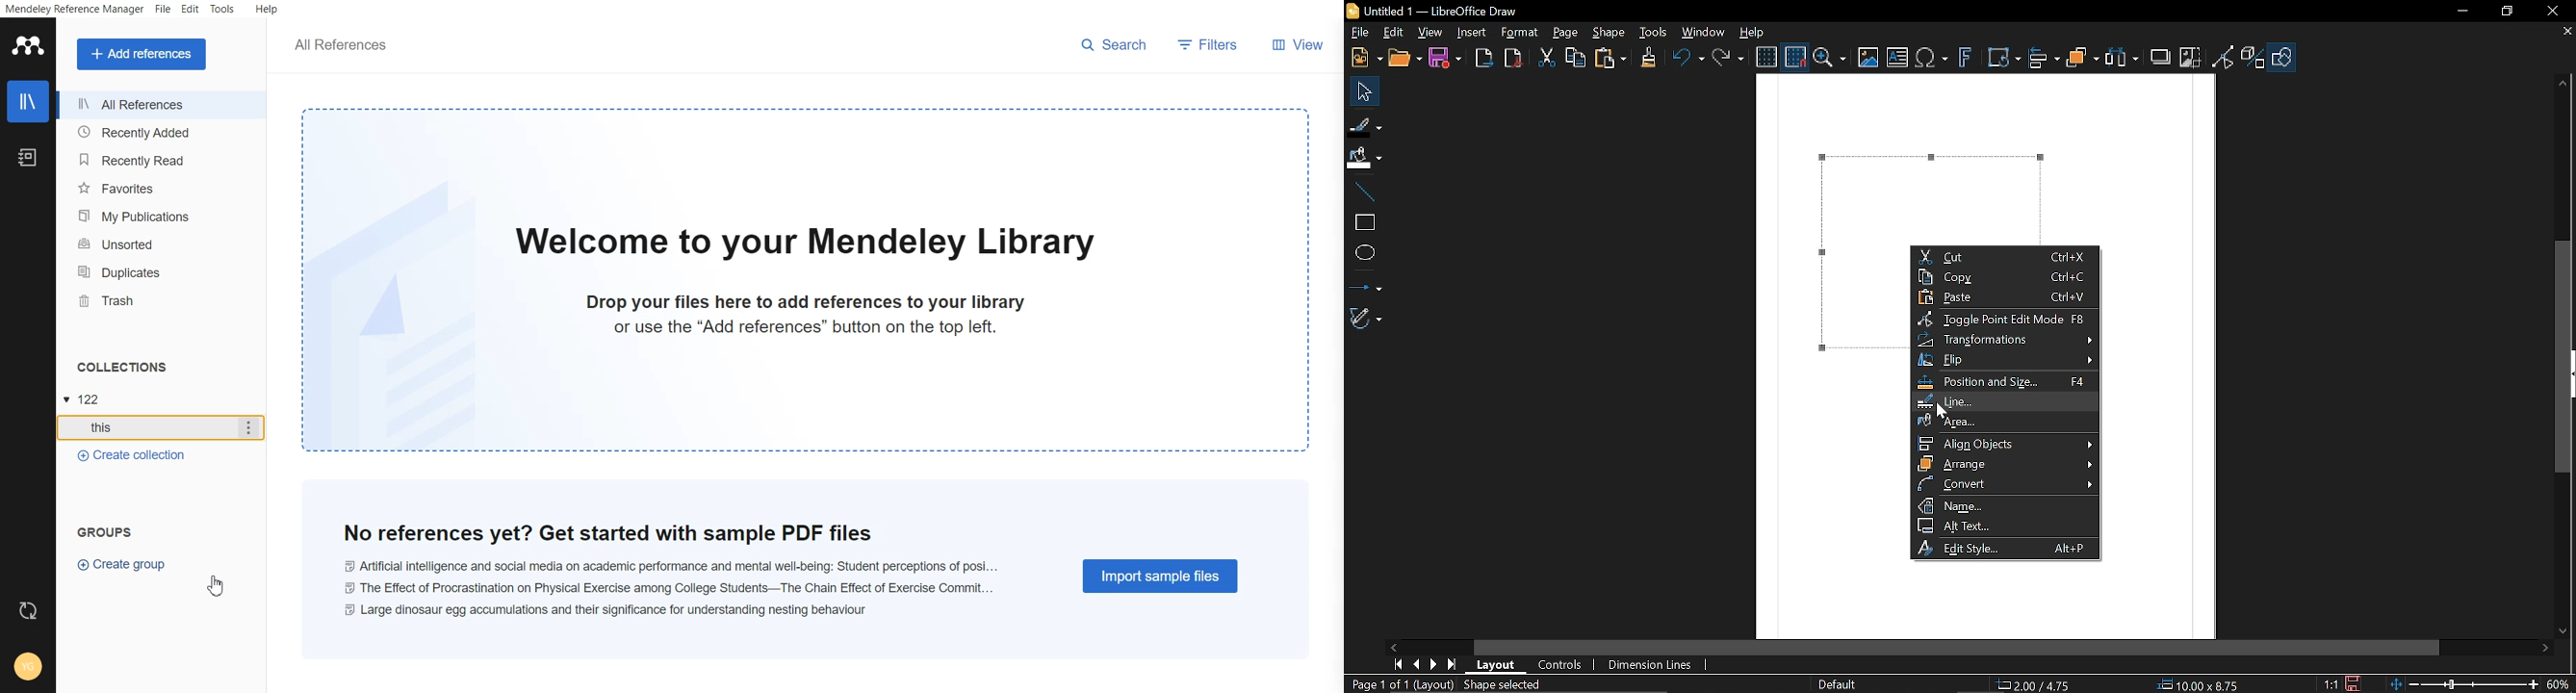  I want to click on no reference yet? get started with sample pdf files, so click(672, 532).